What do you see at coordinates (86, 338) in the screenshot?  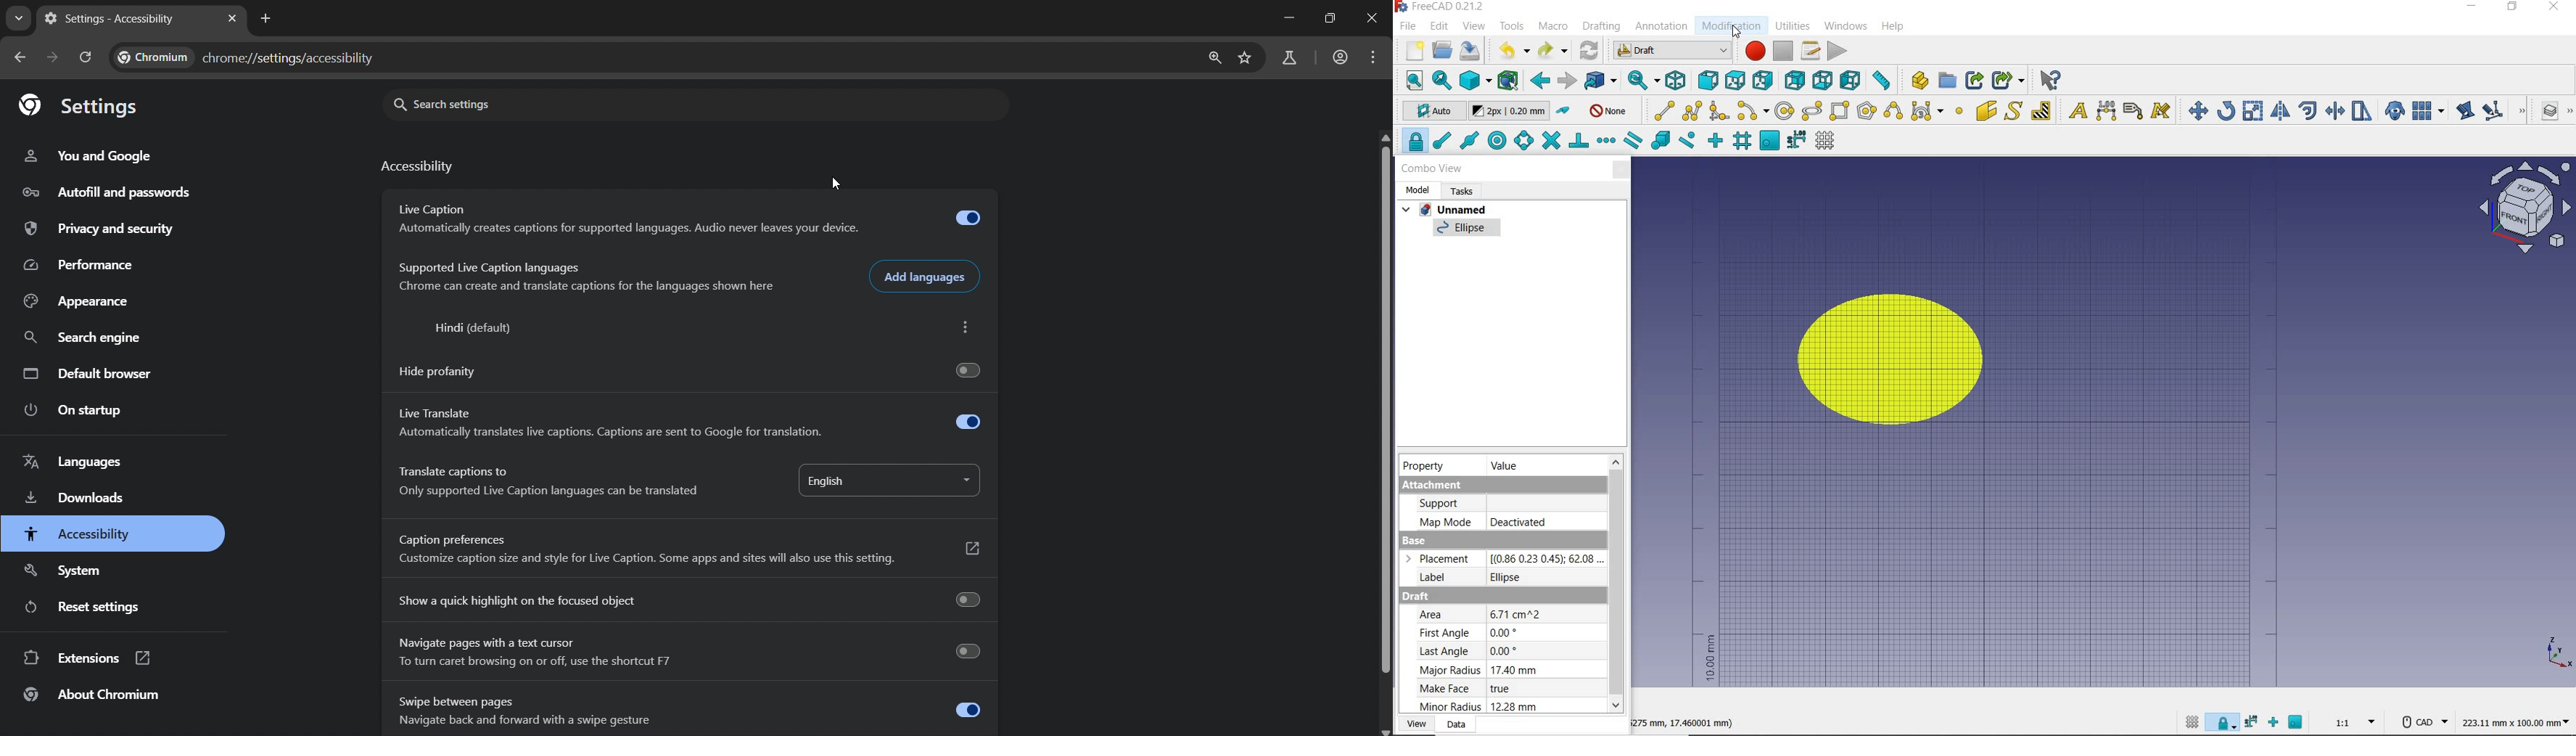 I see `search engine` at bounding box center [86, 338].